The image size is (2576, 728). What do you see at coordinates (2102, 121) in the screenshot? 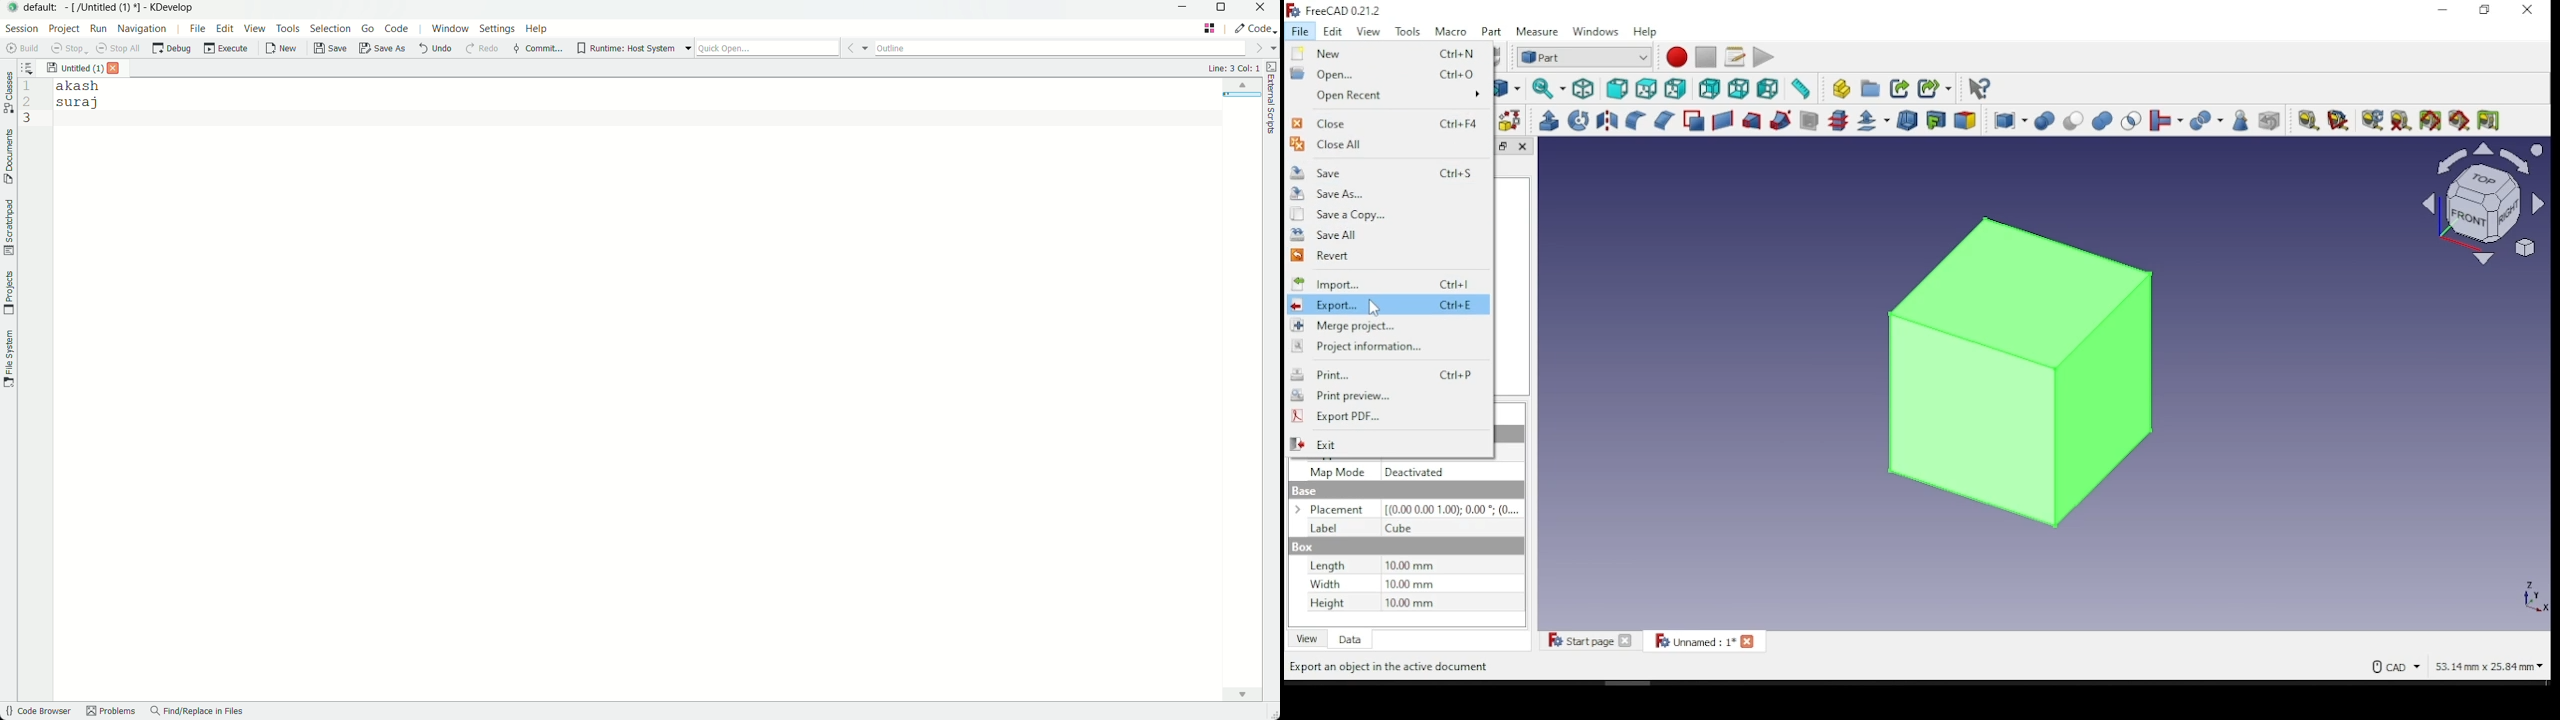
I see `union` at bounding box center [2102, 121].